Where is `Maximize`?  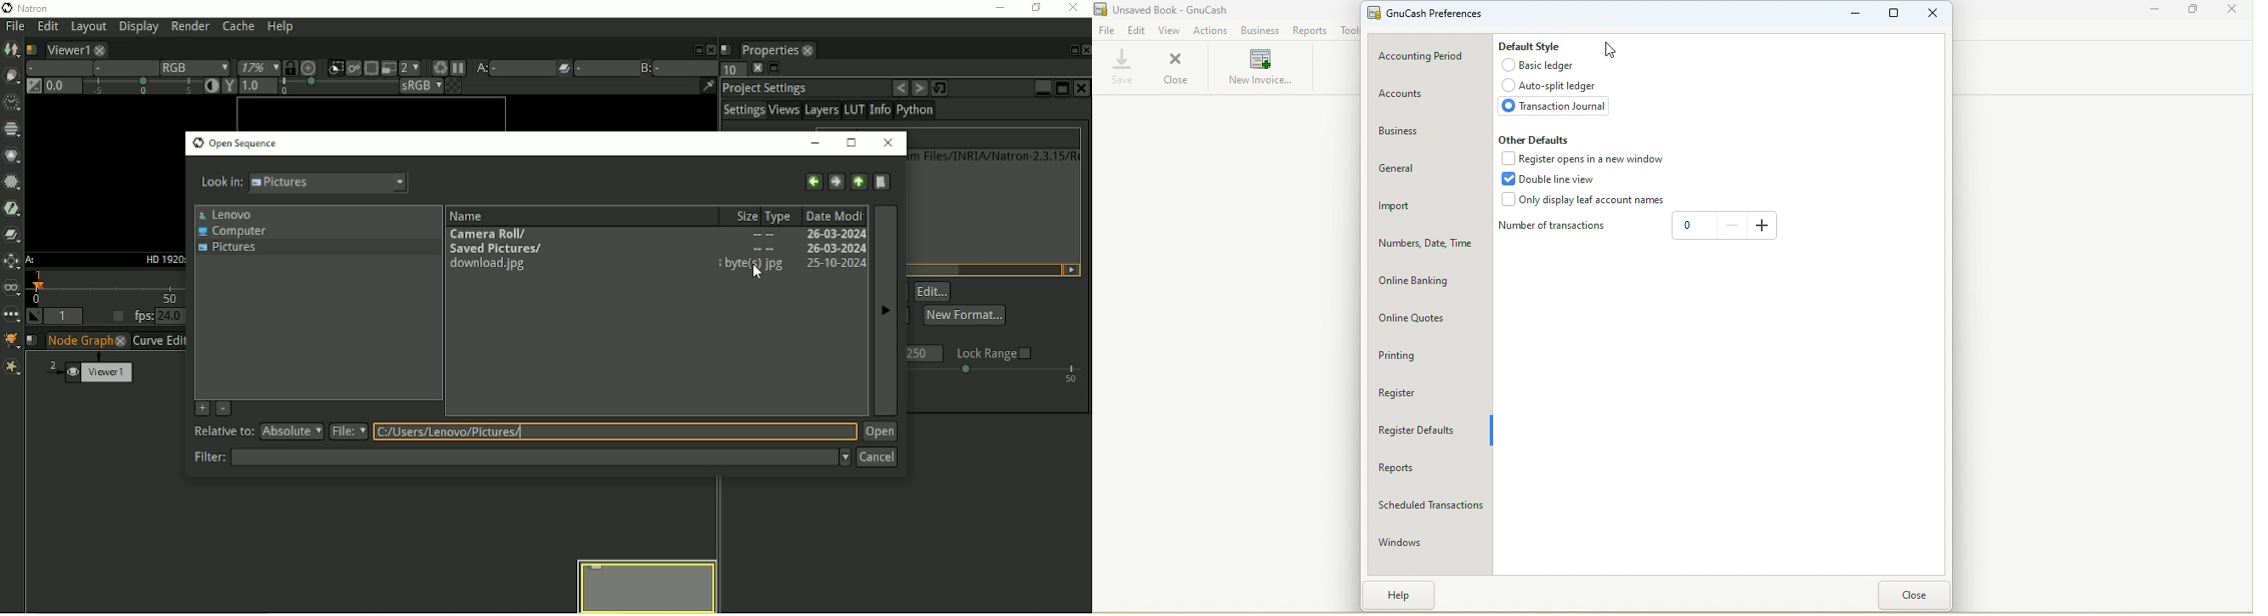 Maximize is located at coordinates (1889, 16).